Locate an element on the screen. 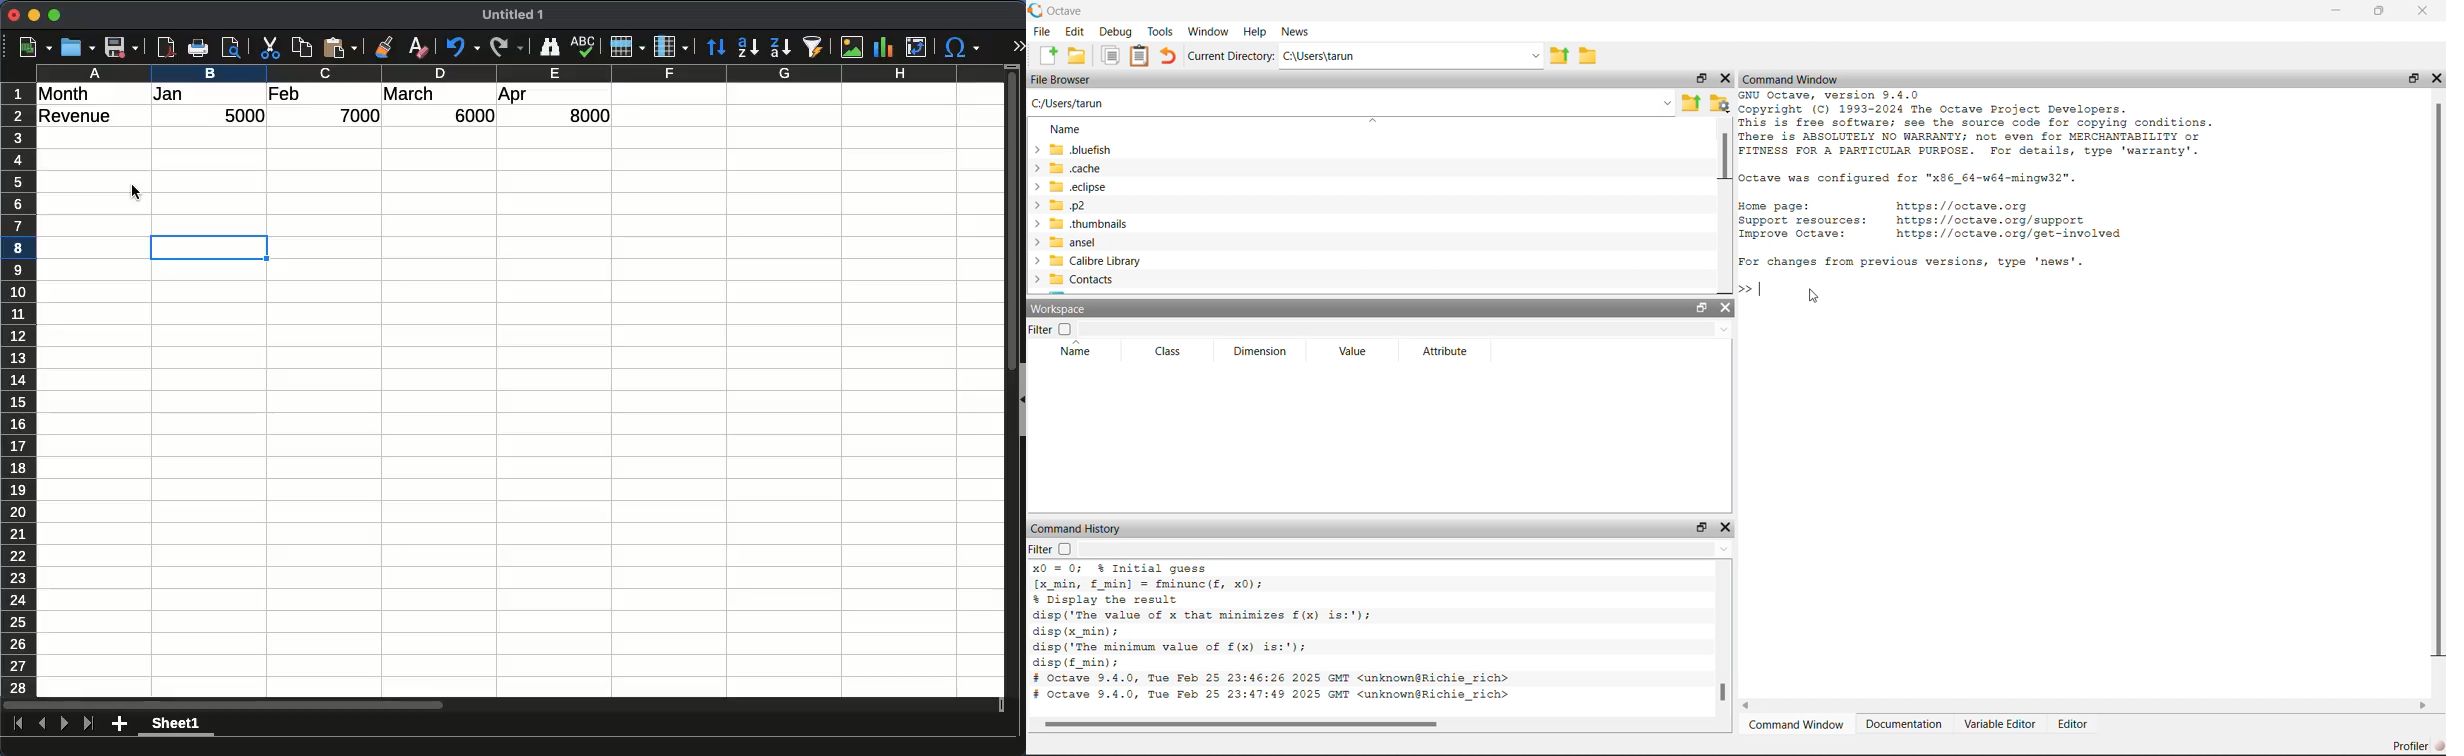  finder is located at coordinates (548, 47).